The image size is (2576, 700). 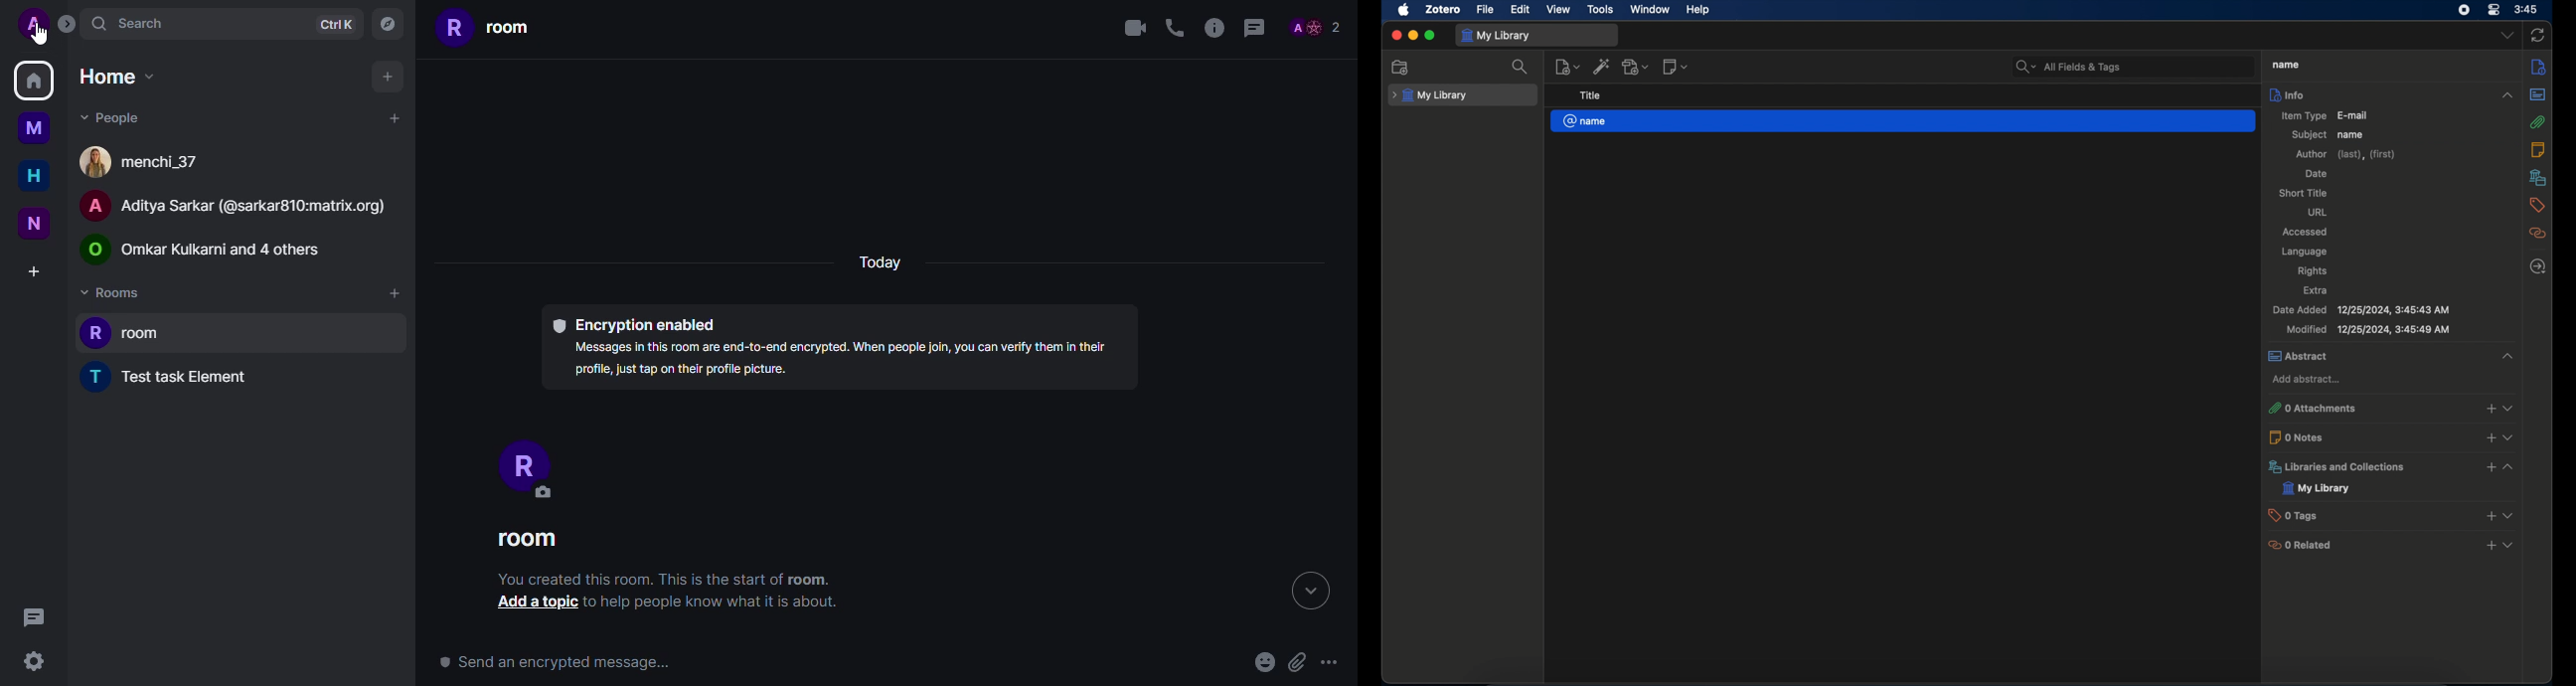 I want to click on maximize, so click(x=1431, y=36).